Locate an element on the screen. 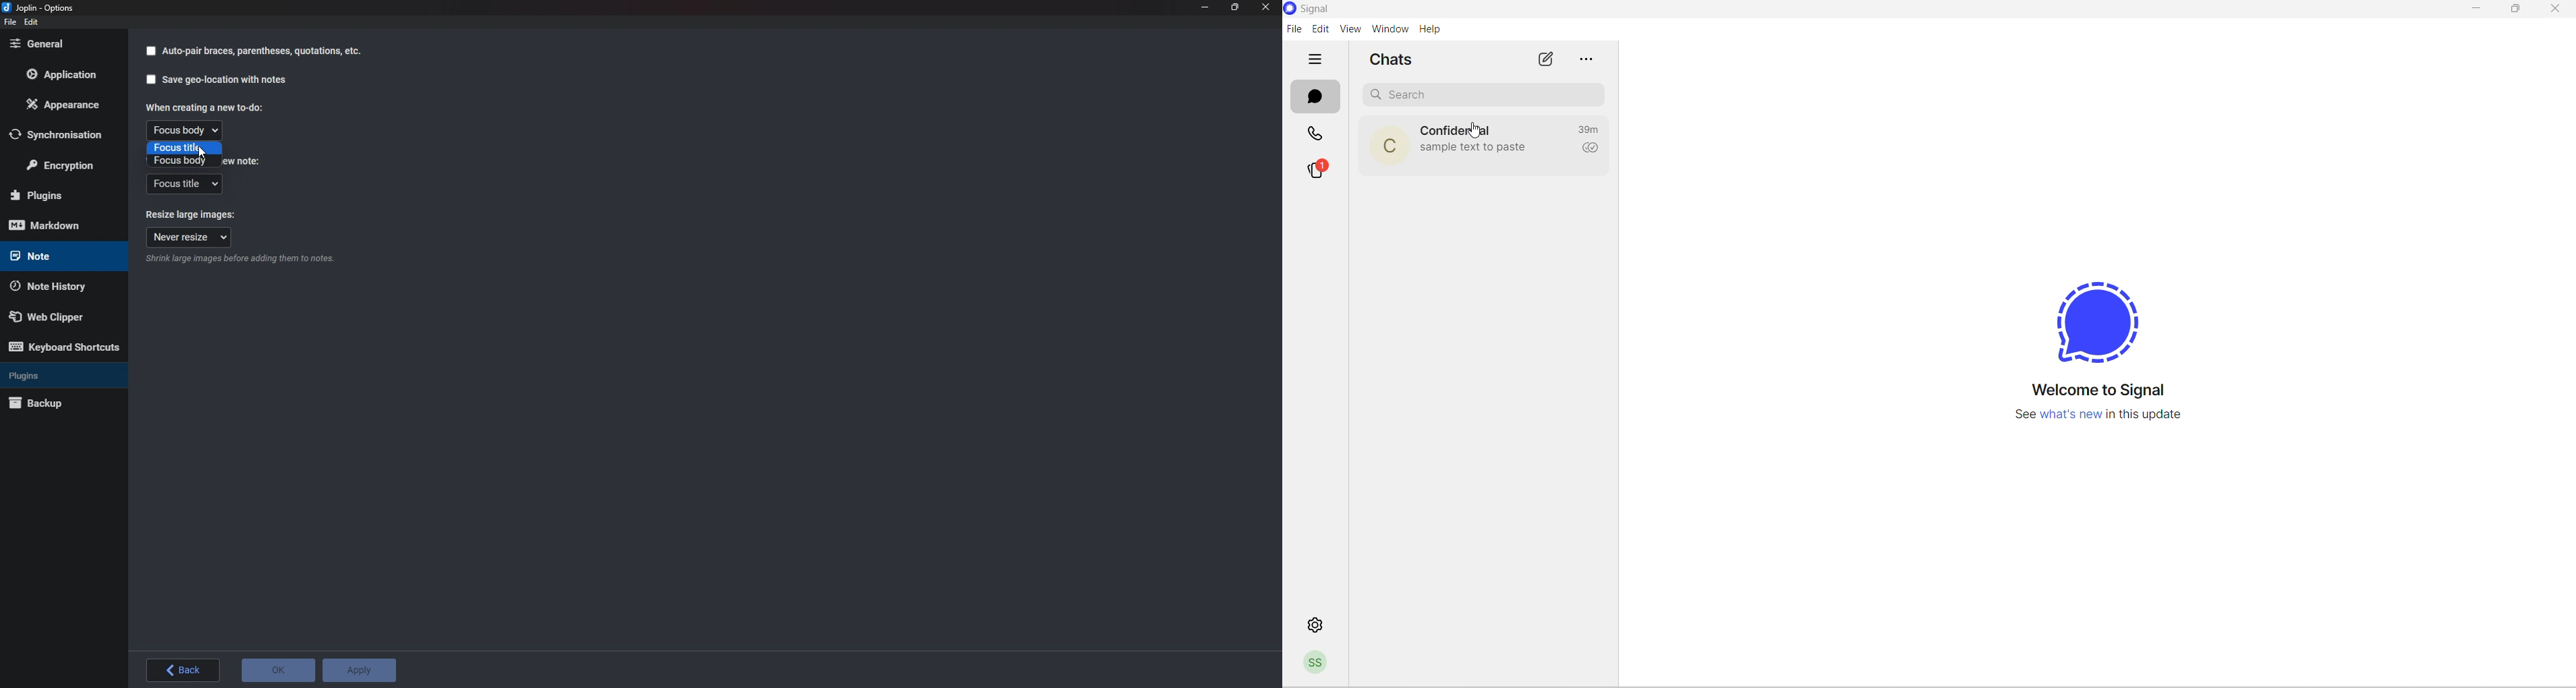  Synchronization is located at coordinates (62, 134).